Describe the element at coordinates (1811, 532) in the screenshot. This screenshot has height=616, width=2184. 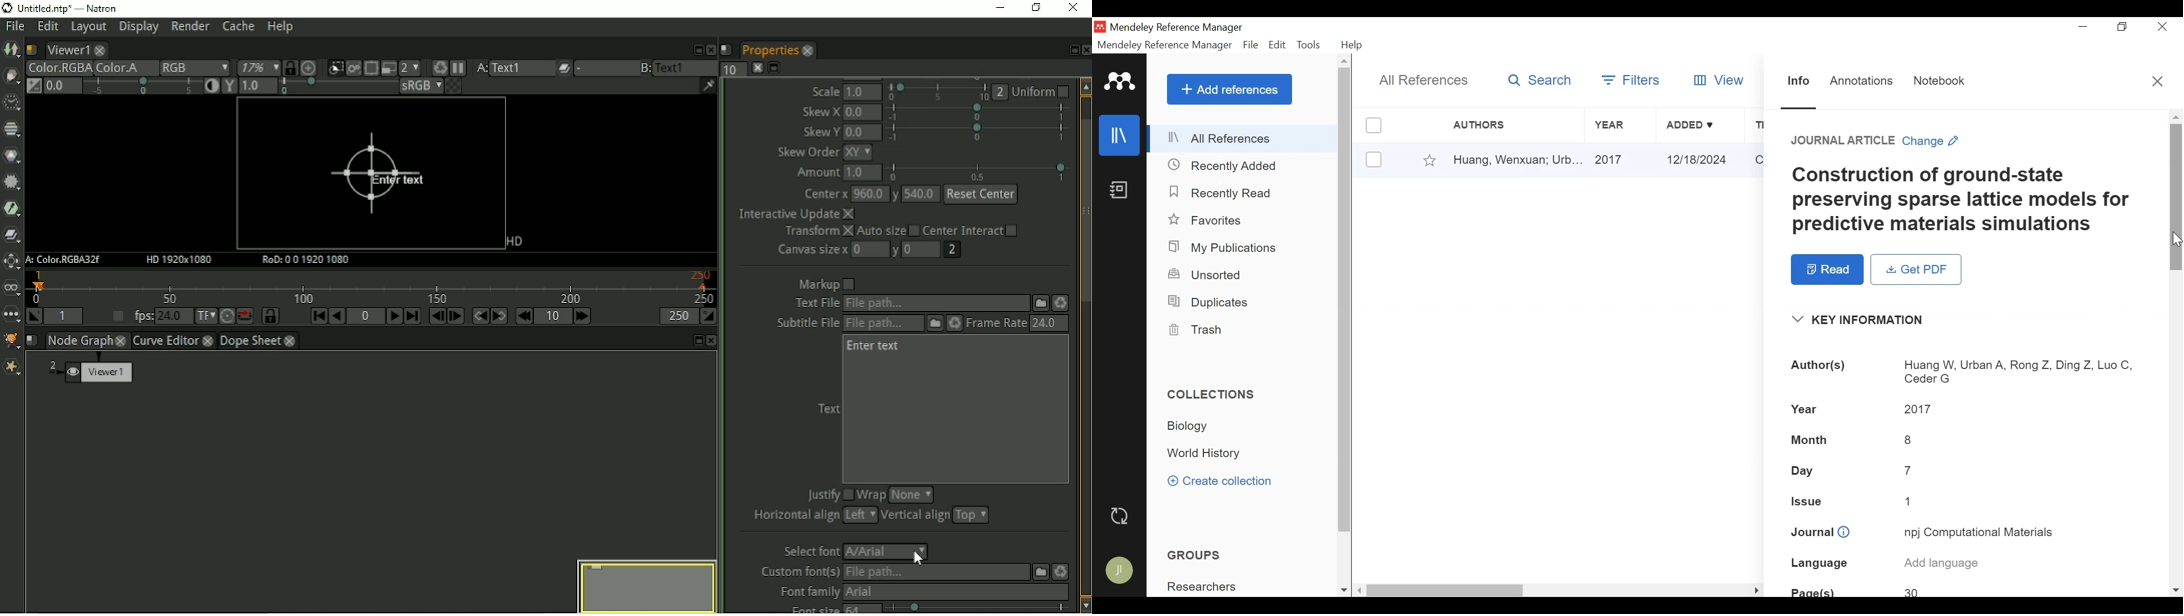
I see `Journal` at that location.